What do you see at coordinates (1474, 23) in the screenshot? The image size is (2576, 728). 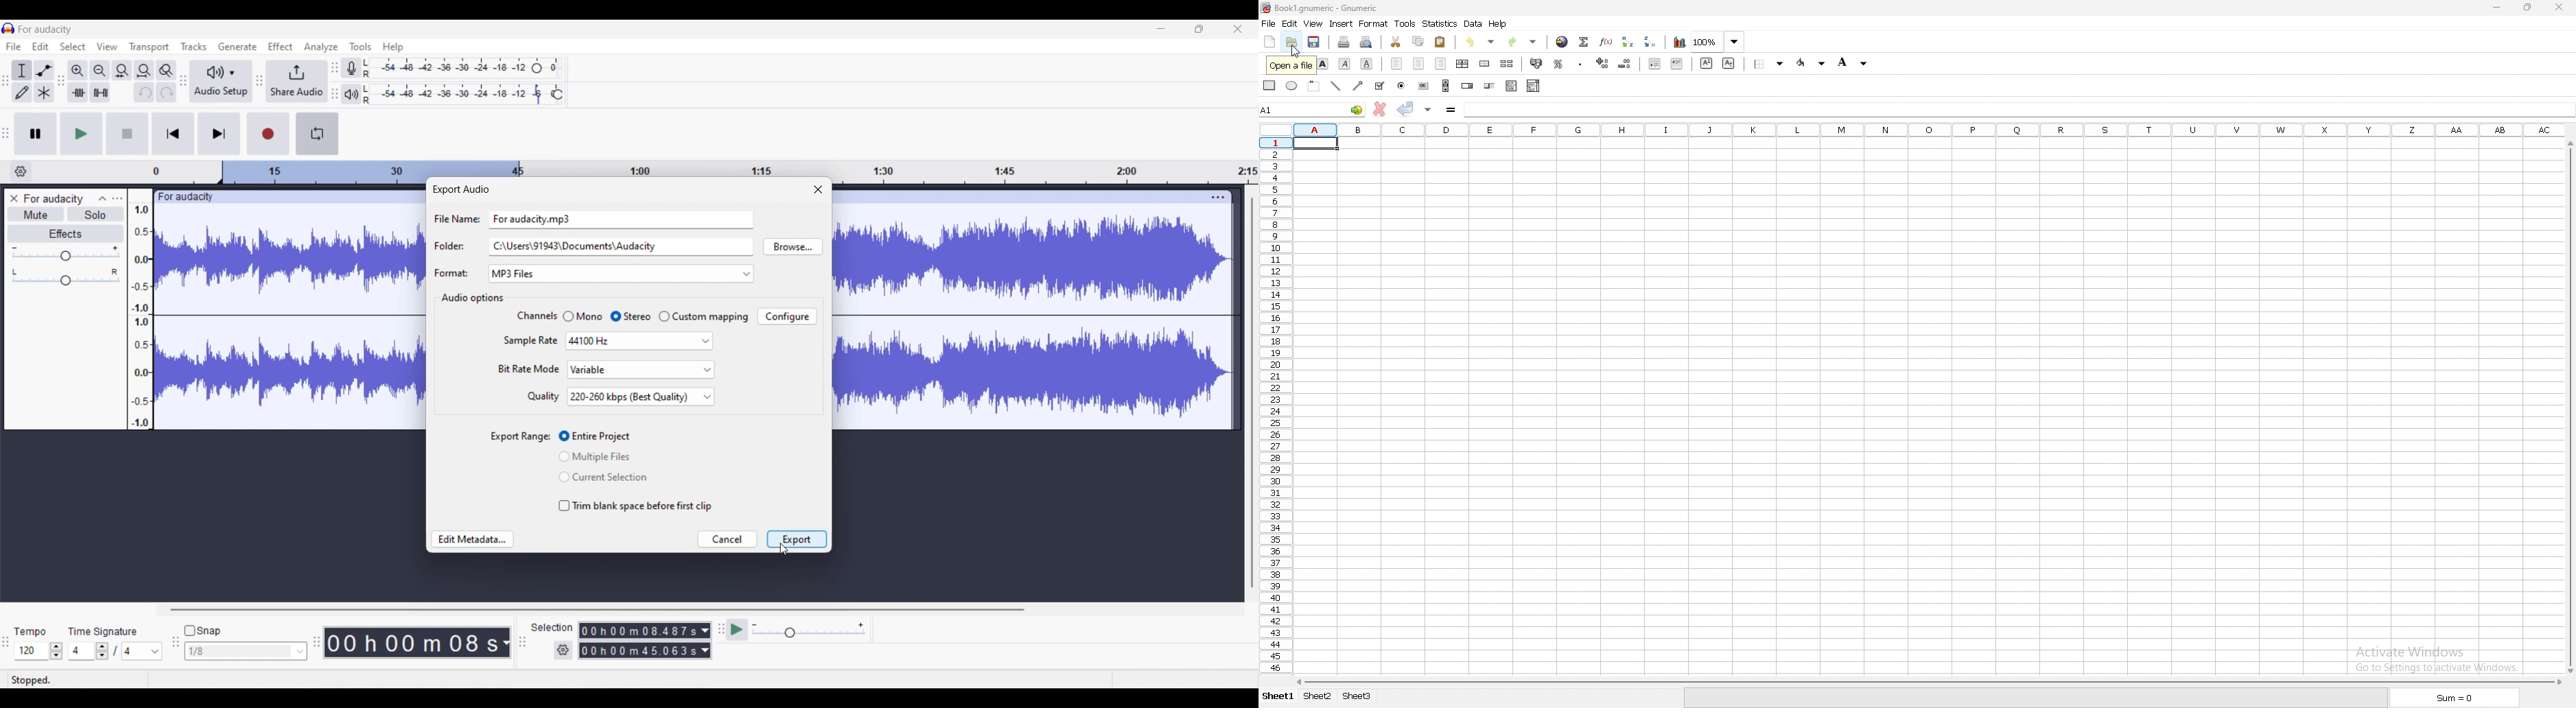 I see `data` at bounding box center [1474, 23].